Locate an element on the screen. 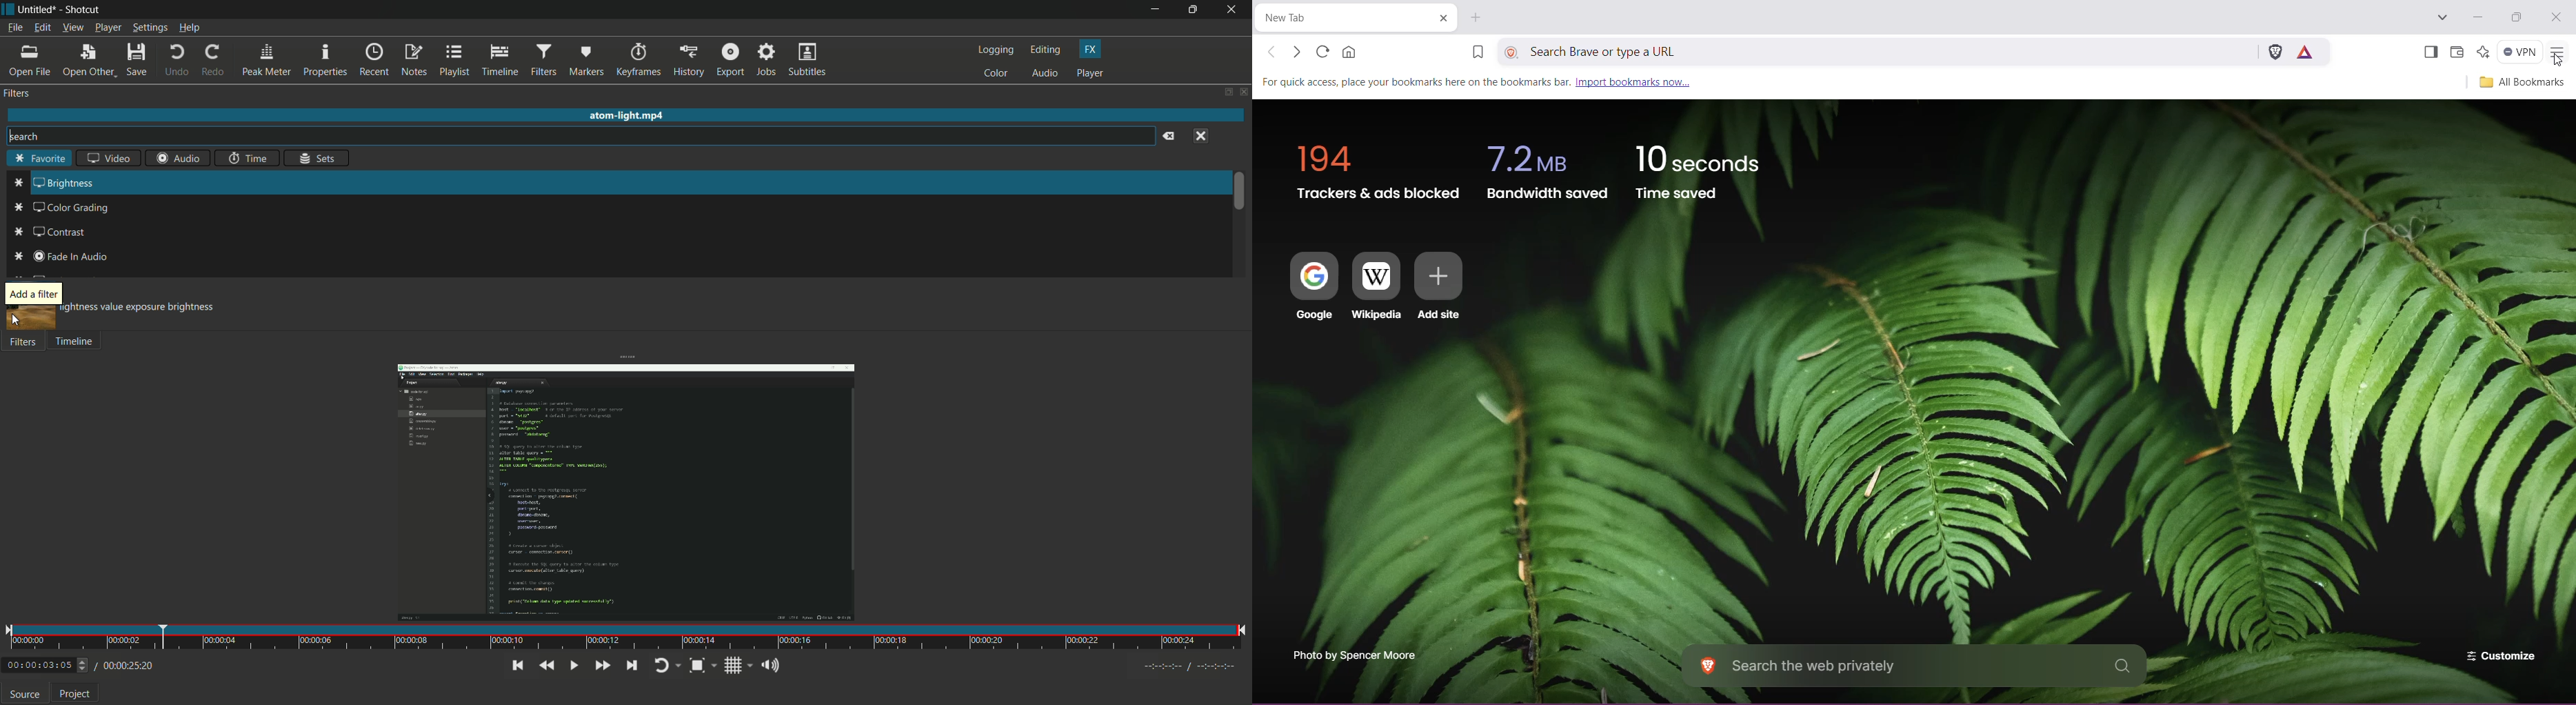 Image resolution: width=2576 pixels, height=728 pixels. current time is located at coordinates (38, 666).